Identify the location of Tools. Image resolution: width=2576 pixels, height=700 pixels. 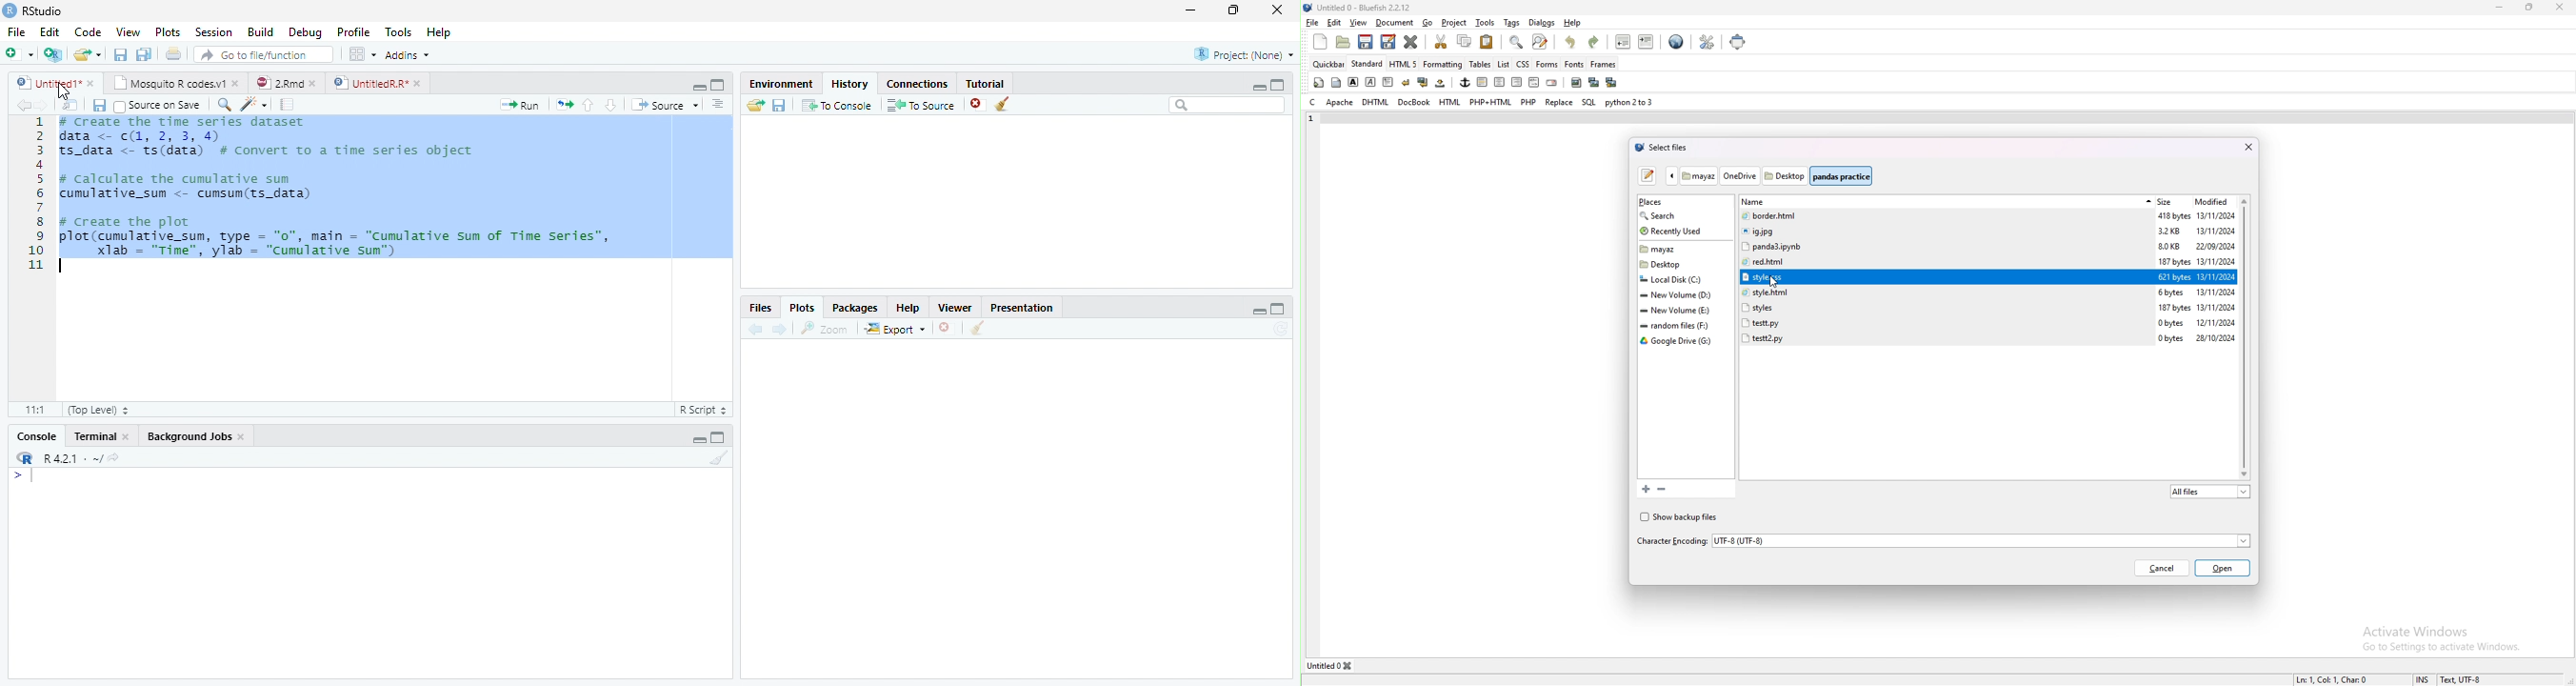
(398, 33).